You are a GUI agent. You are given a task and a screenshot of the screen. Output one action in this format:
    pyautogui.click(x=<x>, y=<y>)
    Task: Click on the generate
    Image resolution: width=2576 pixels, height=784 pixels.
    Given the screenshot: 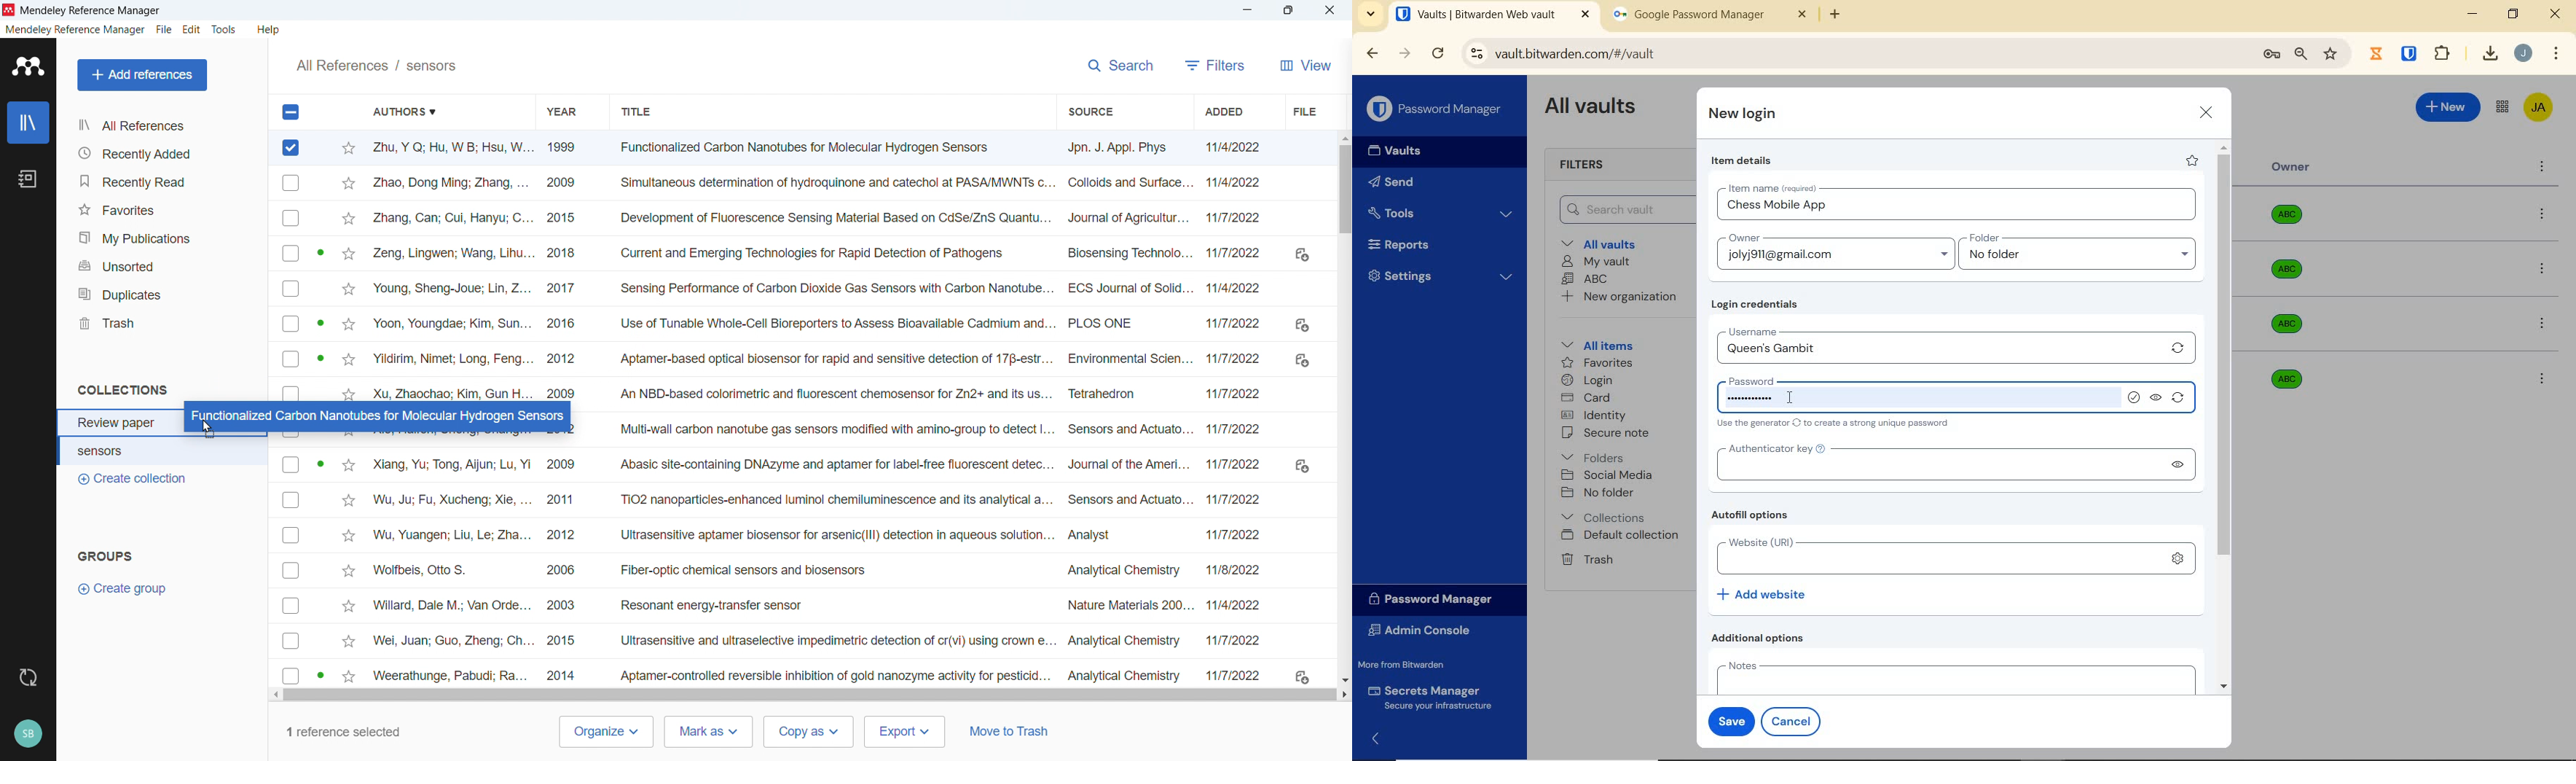 What is the action you would take?
    pyautogui.click(x=2178, y=348)
    